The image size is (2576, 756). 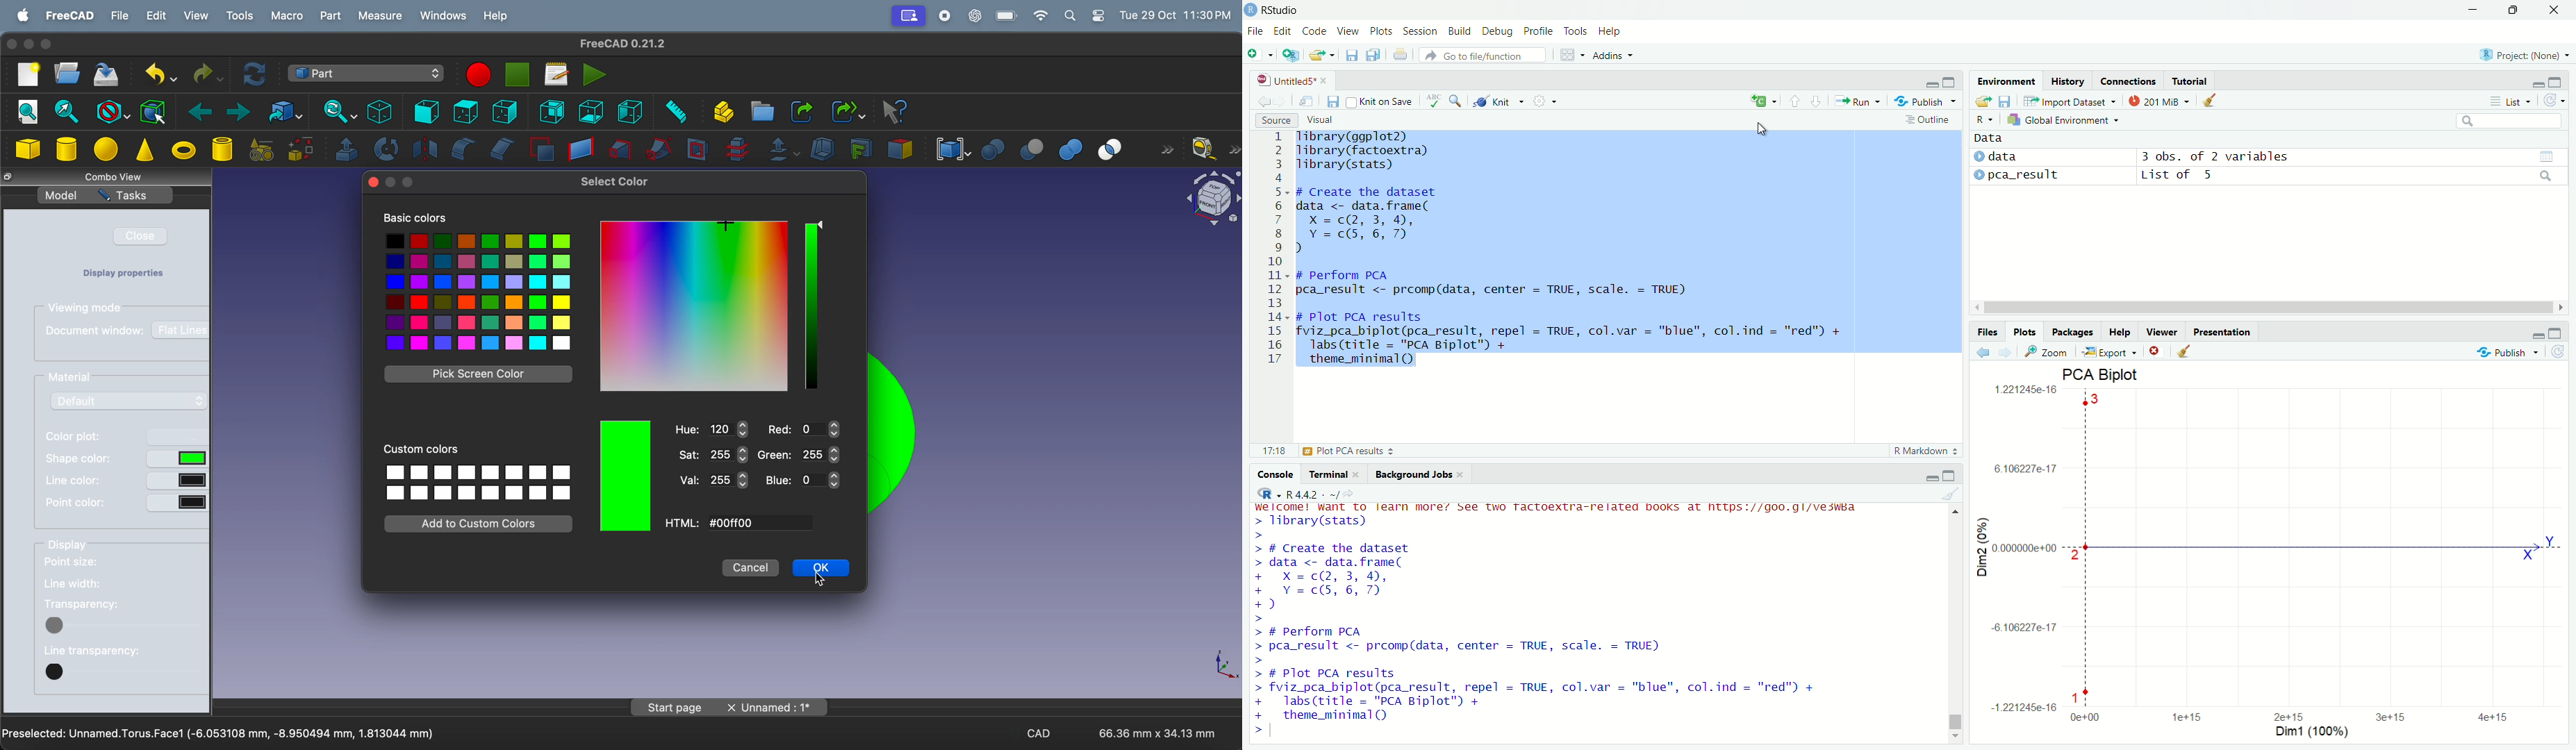 I want to click on R language, so click(x=1267, y=494).